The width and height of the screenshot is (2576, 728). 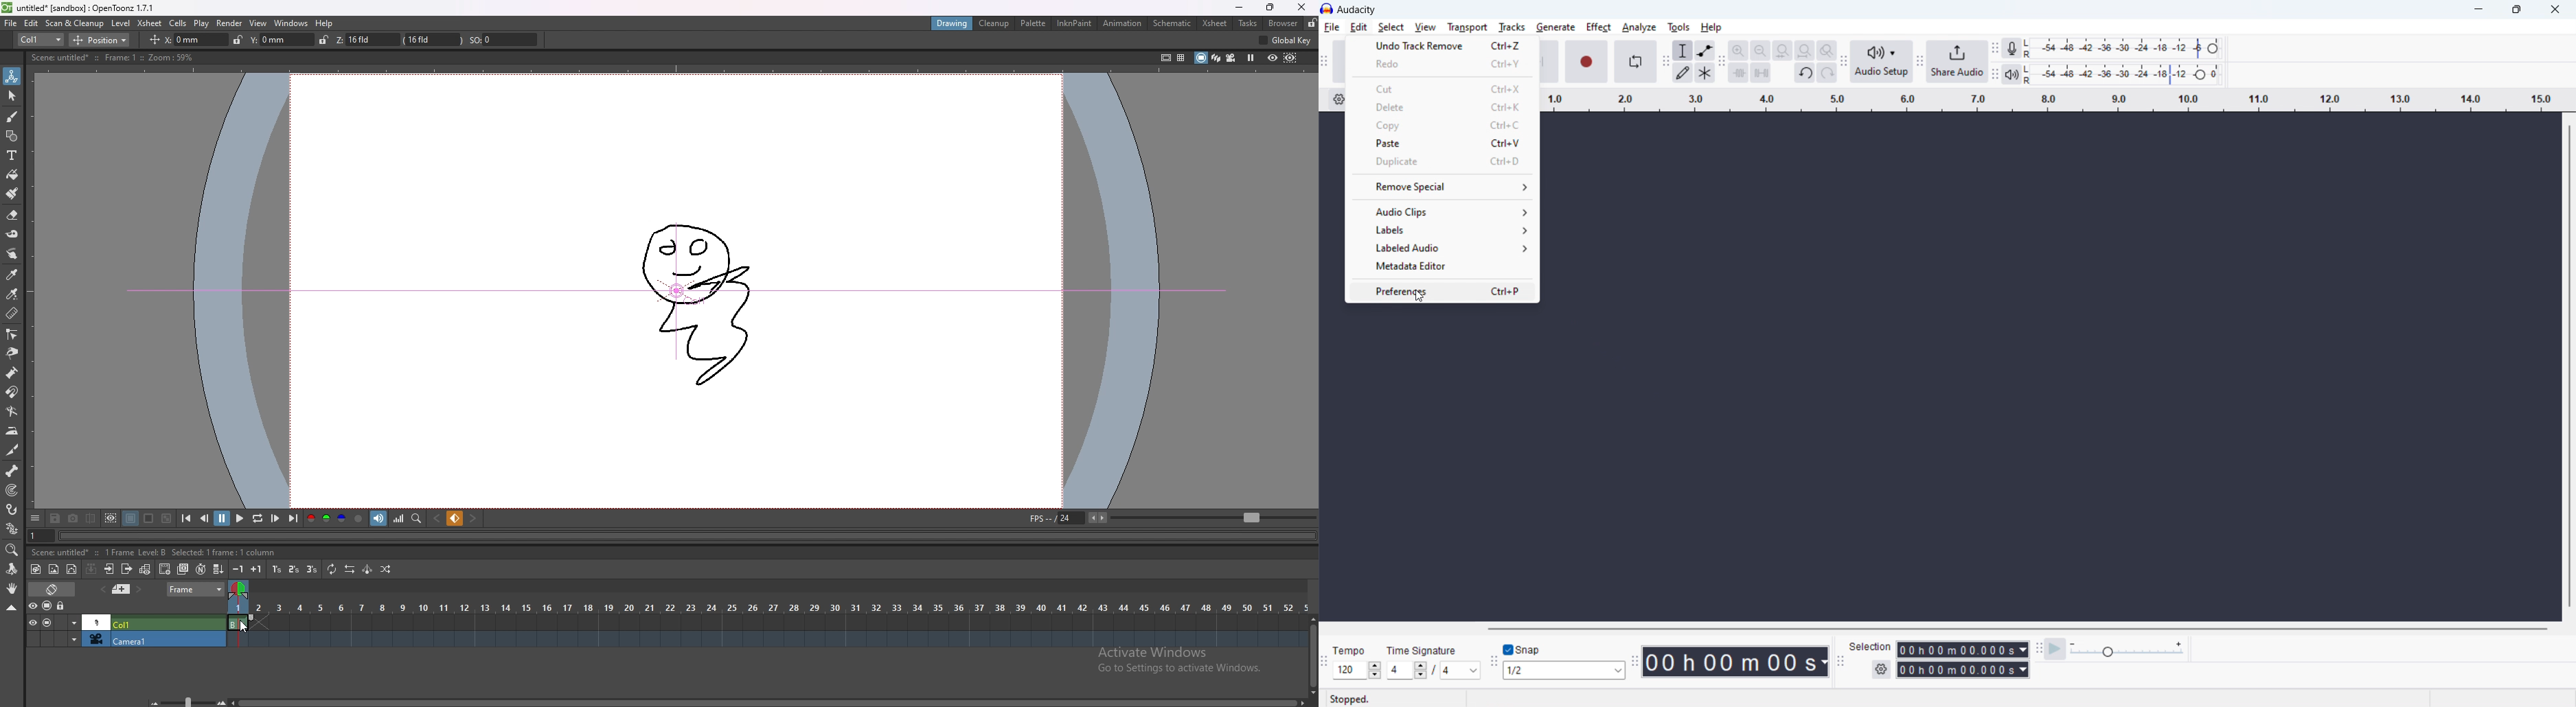 I want to click on fit selection to width, so click(x=1782, y=50).